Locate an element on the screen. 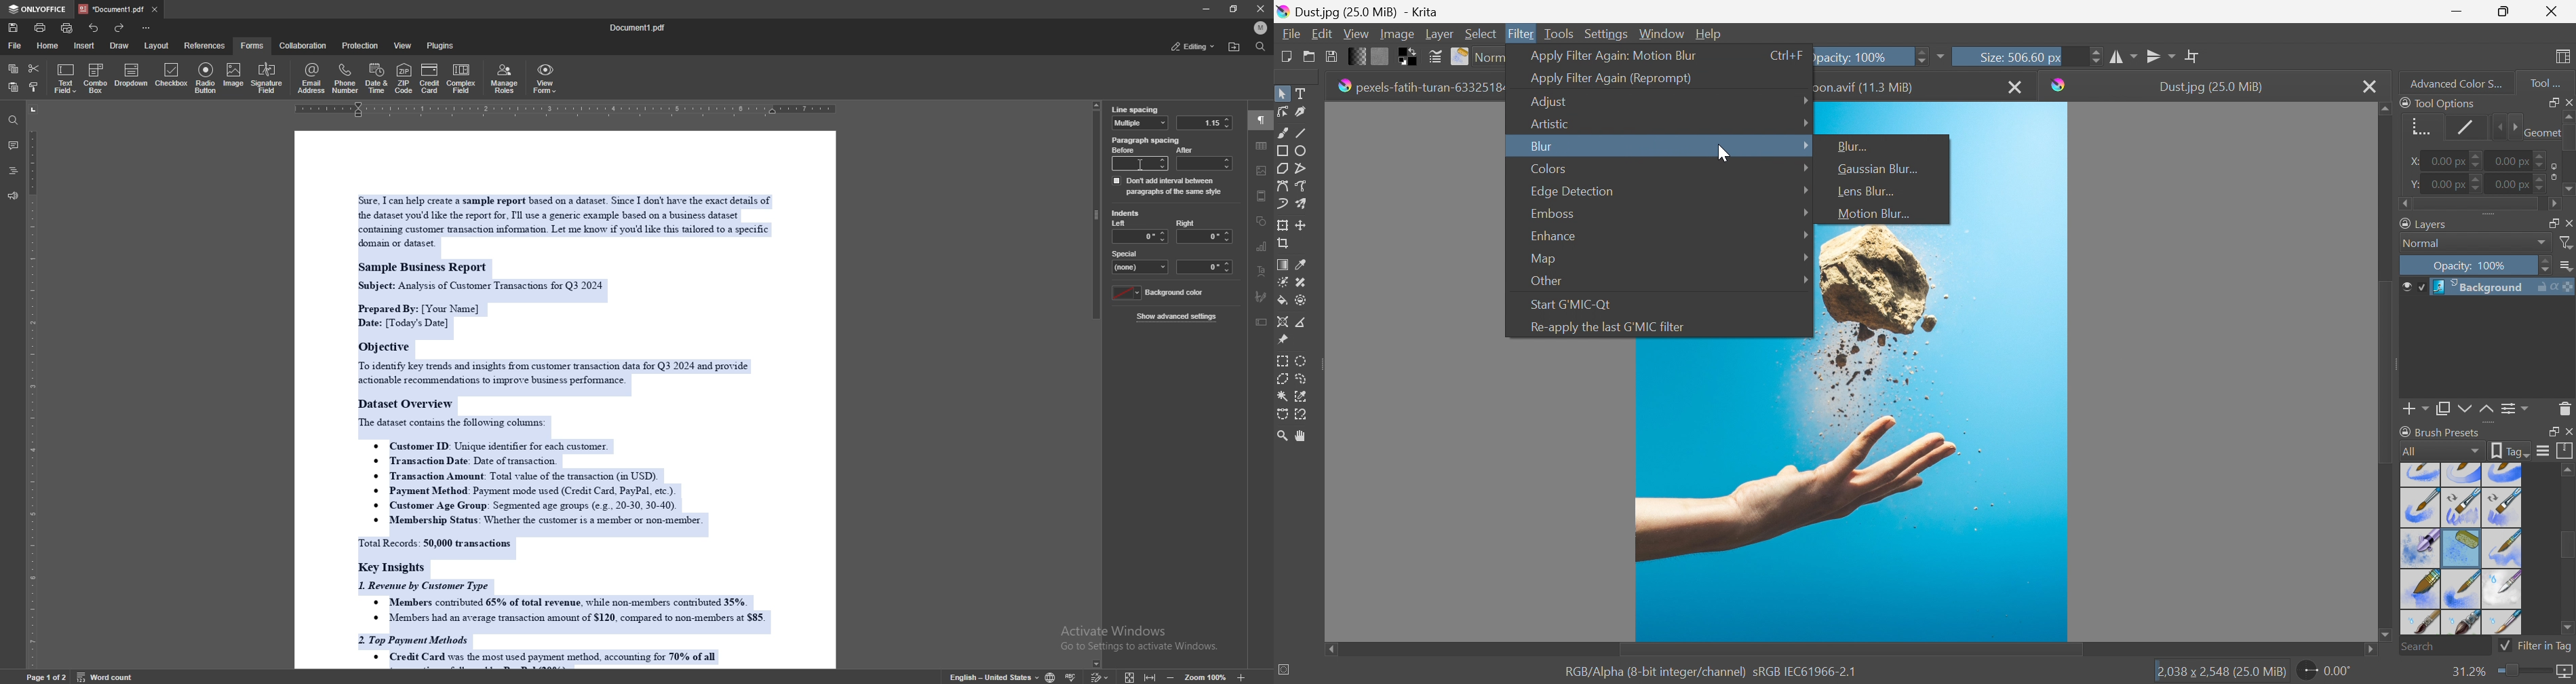  Magnetic Curve selection tool is located at coordinates (1303, 413).